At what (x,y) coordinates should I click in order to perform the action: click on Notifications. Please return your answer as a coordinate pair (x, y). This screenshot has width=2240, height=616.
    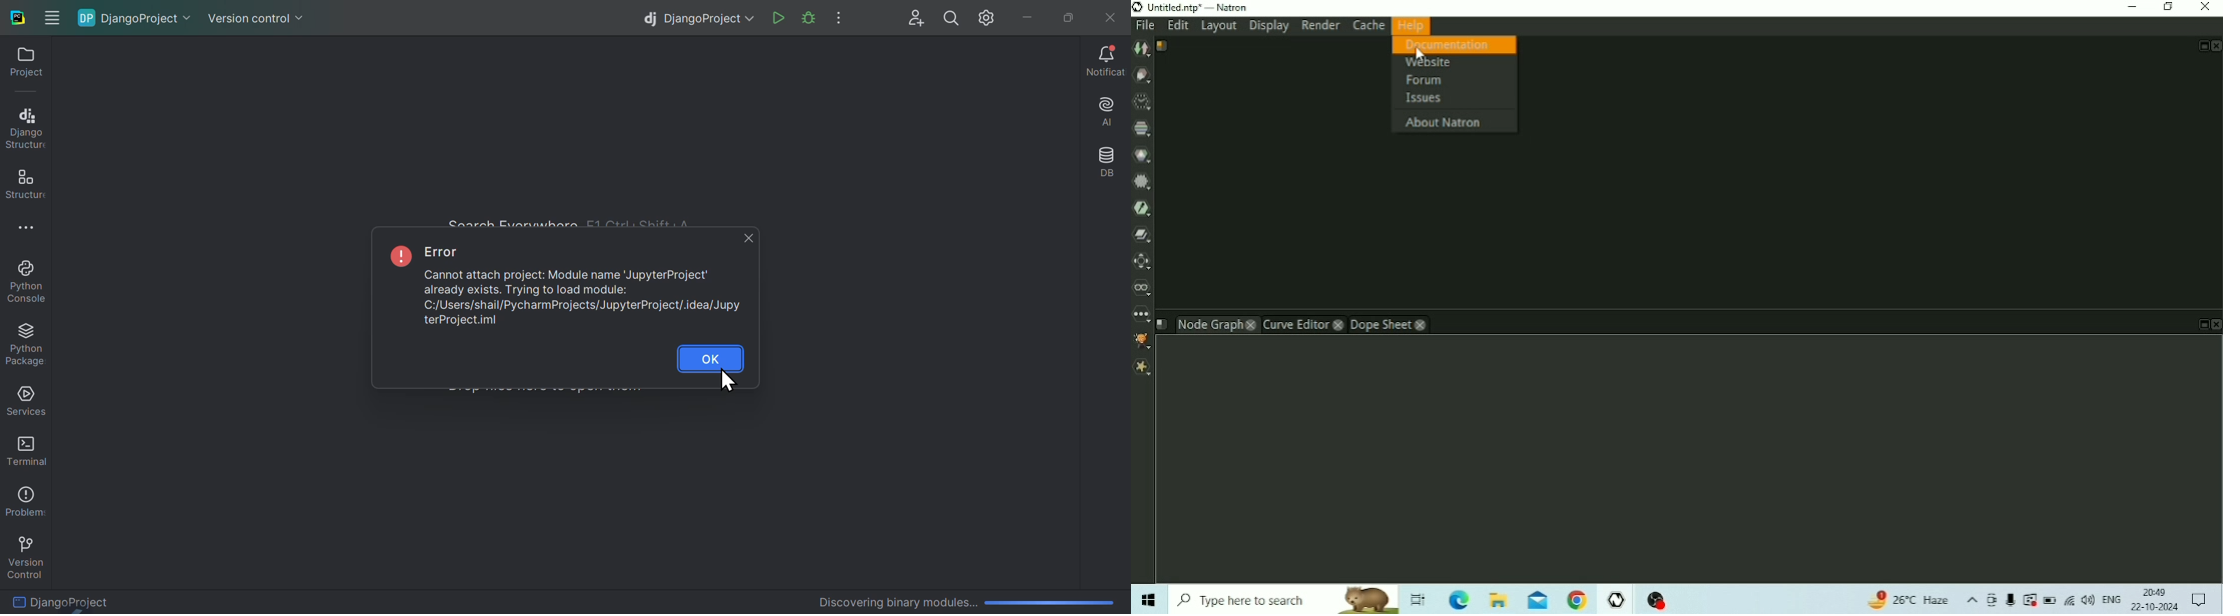
    Looking at the image, I should click on (2200, 599).